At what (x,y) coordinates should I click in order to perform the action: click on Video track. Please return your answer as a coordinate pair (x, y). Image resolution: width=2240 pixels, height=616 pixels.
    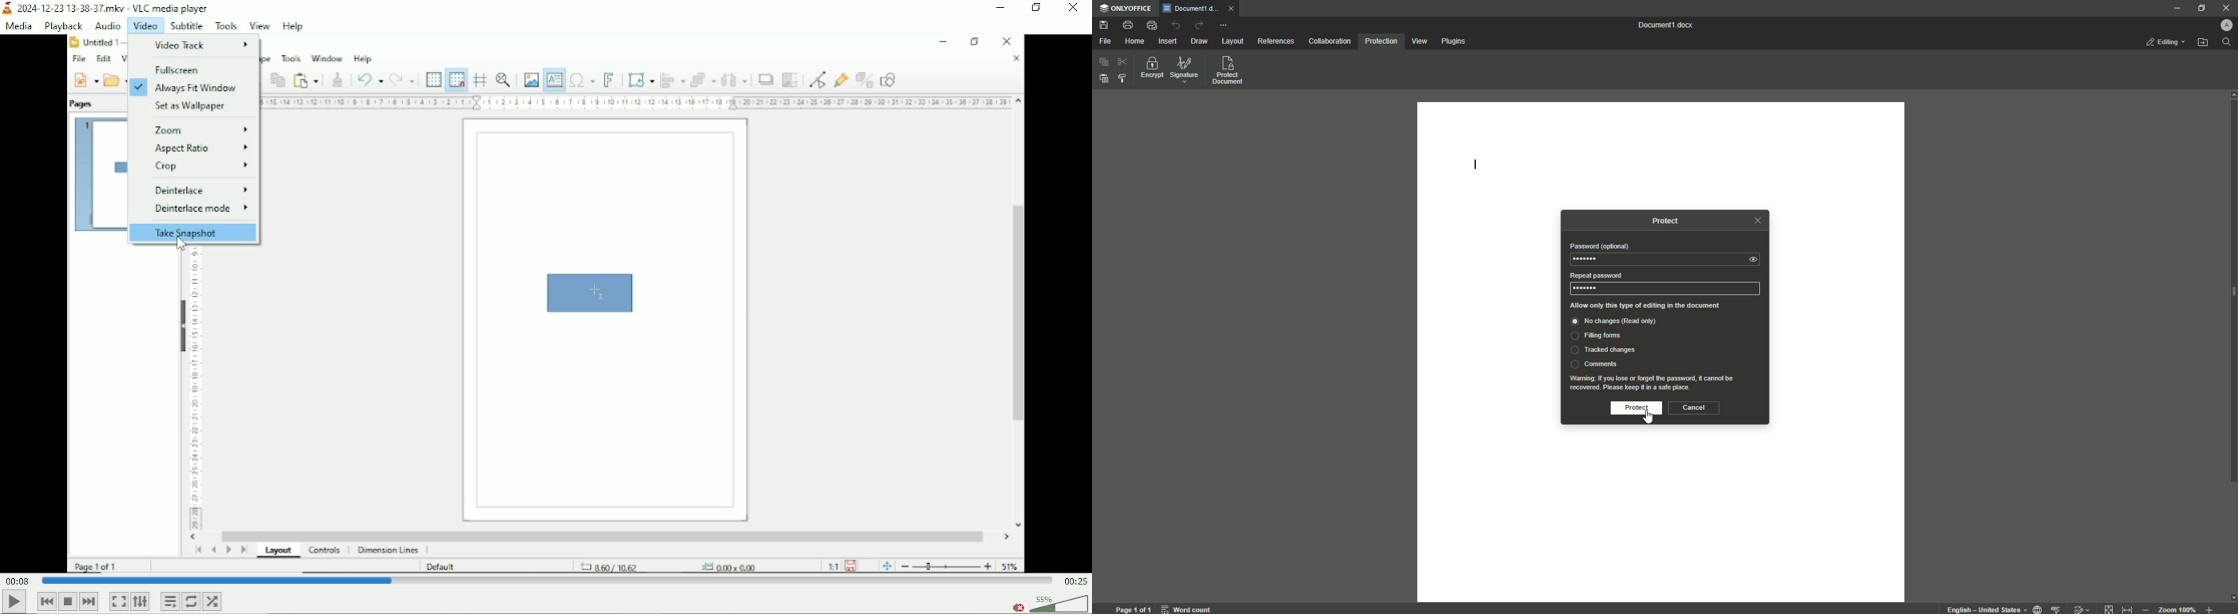
    Looking at the image, I should click on (201, 45).